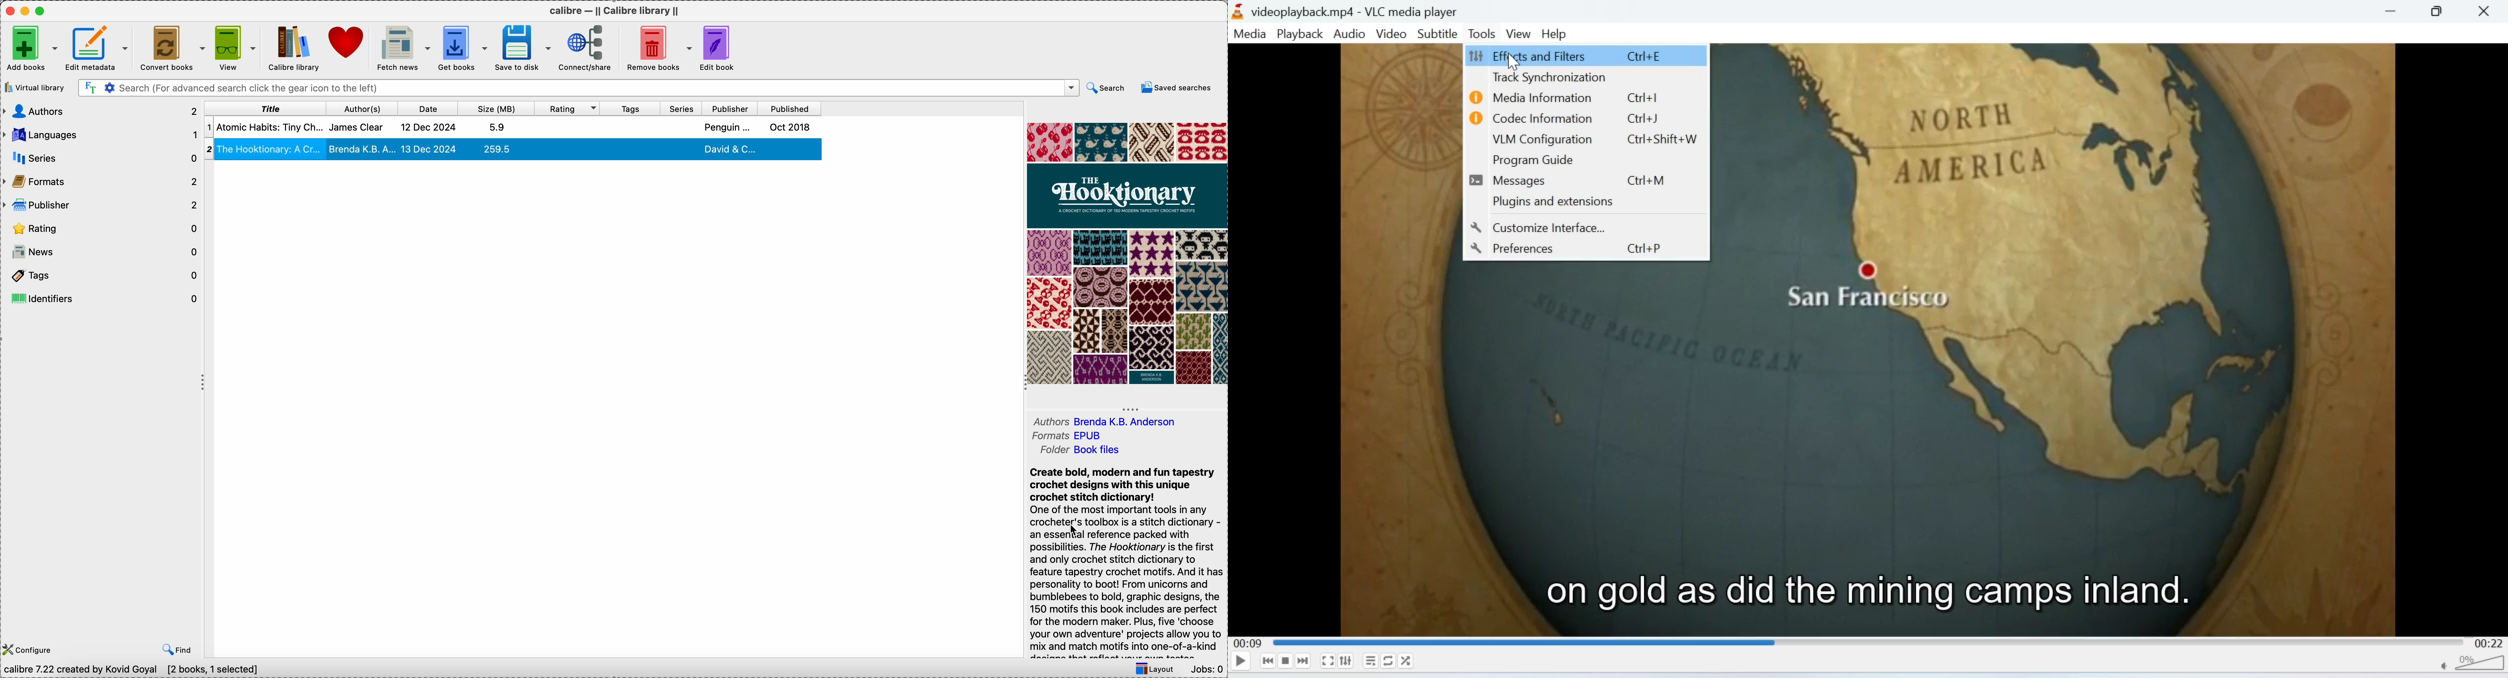 The width and height of the screenshot is (2520, 700). What do you see at coordinates (517, 130) in the screenshot?
I see `Atomic Habits book details selected` at bounding box center [517, 130].